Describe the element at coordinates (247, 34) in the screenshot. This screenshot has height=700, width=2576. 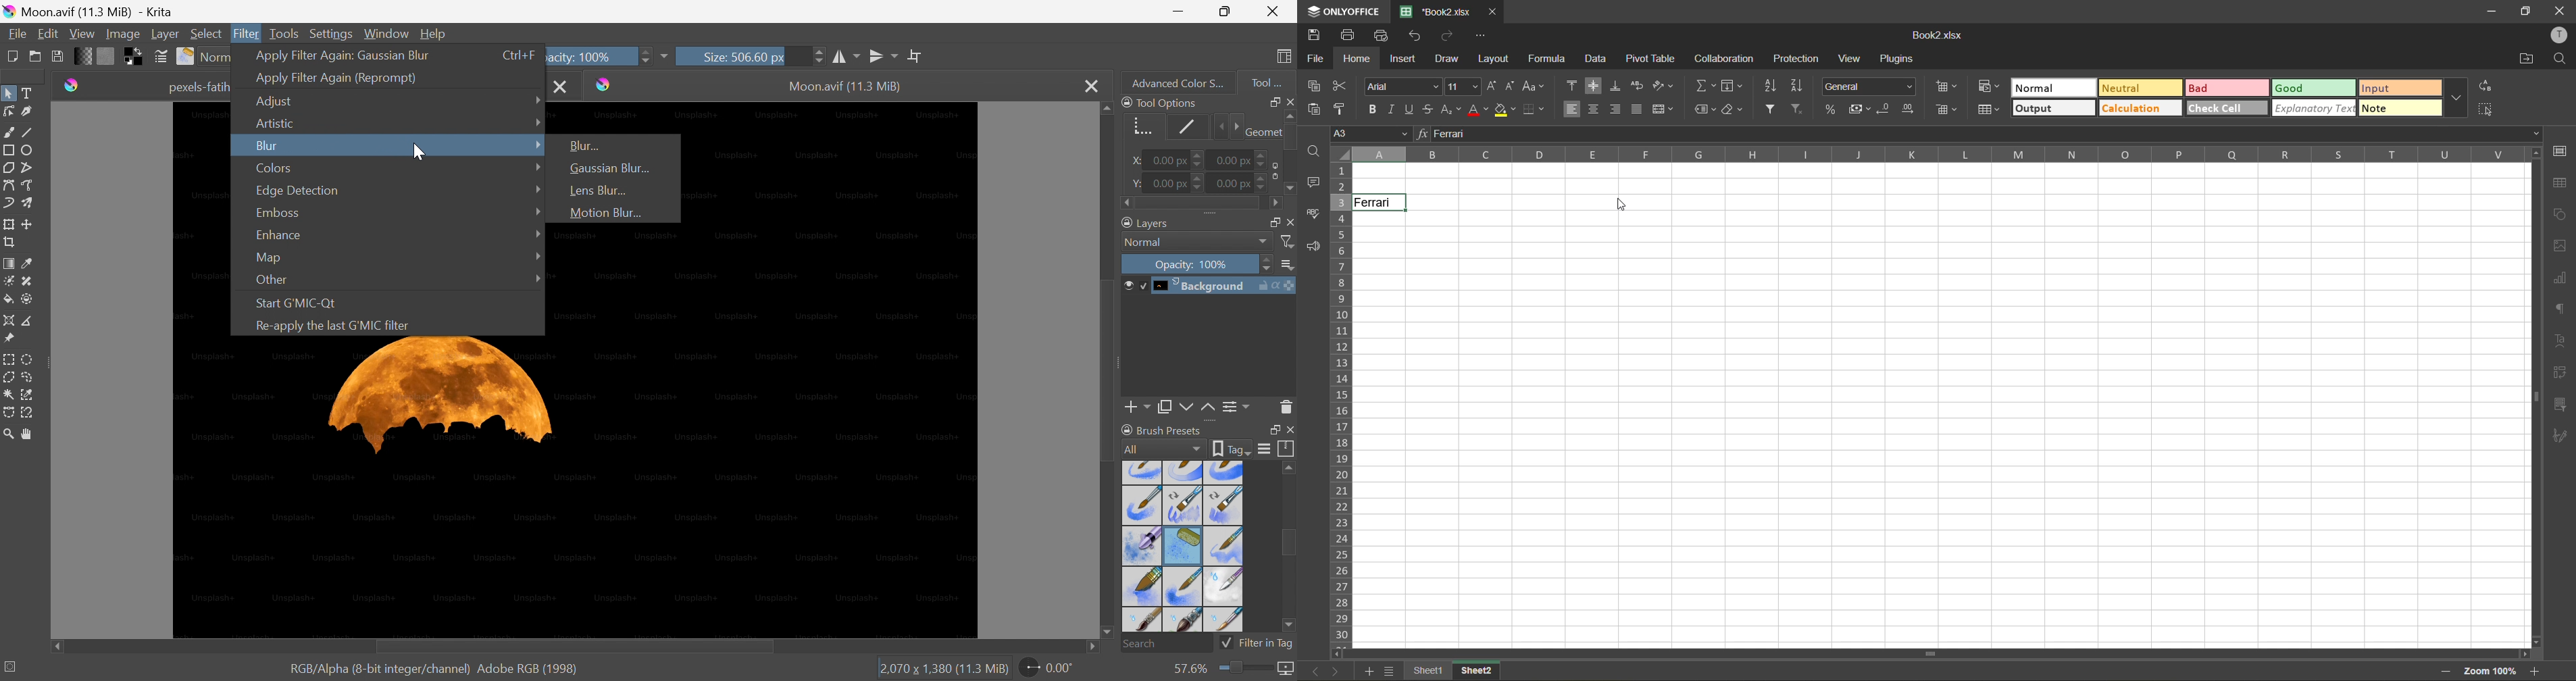
I see `Filter` at that location.